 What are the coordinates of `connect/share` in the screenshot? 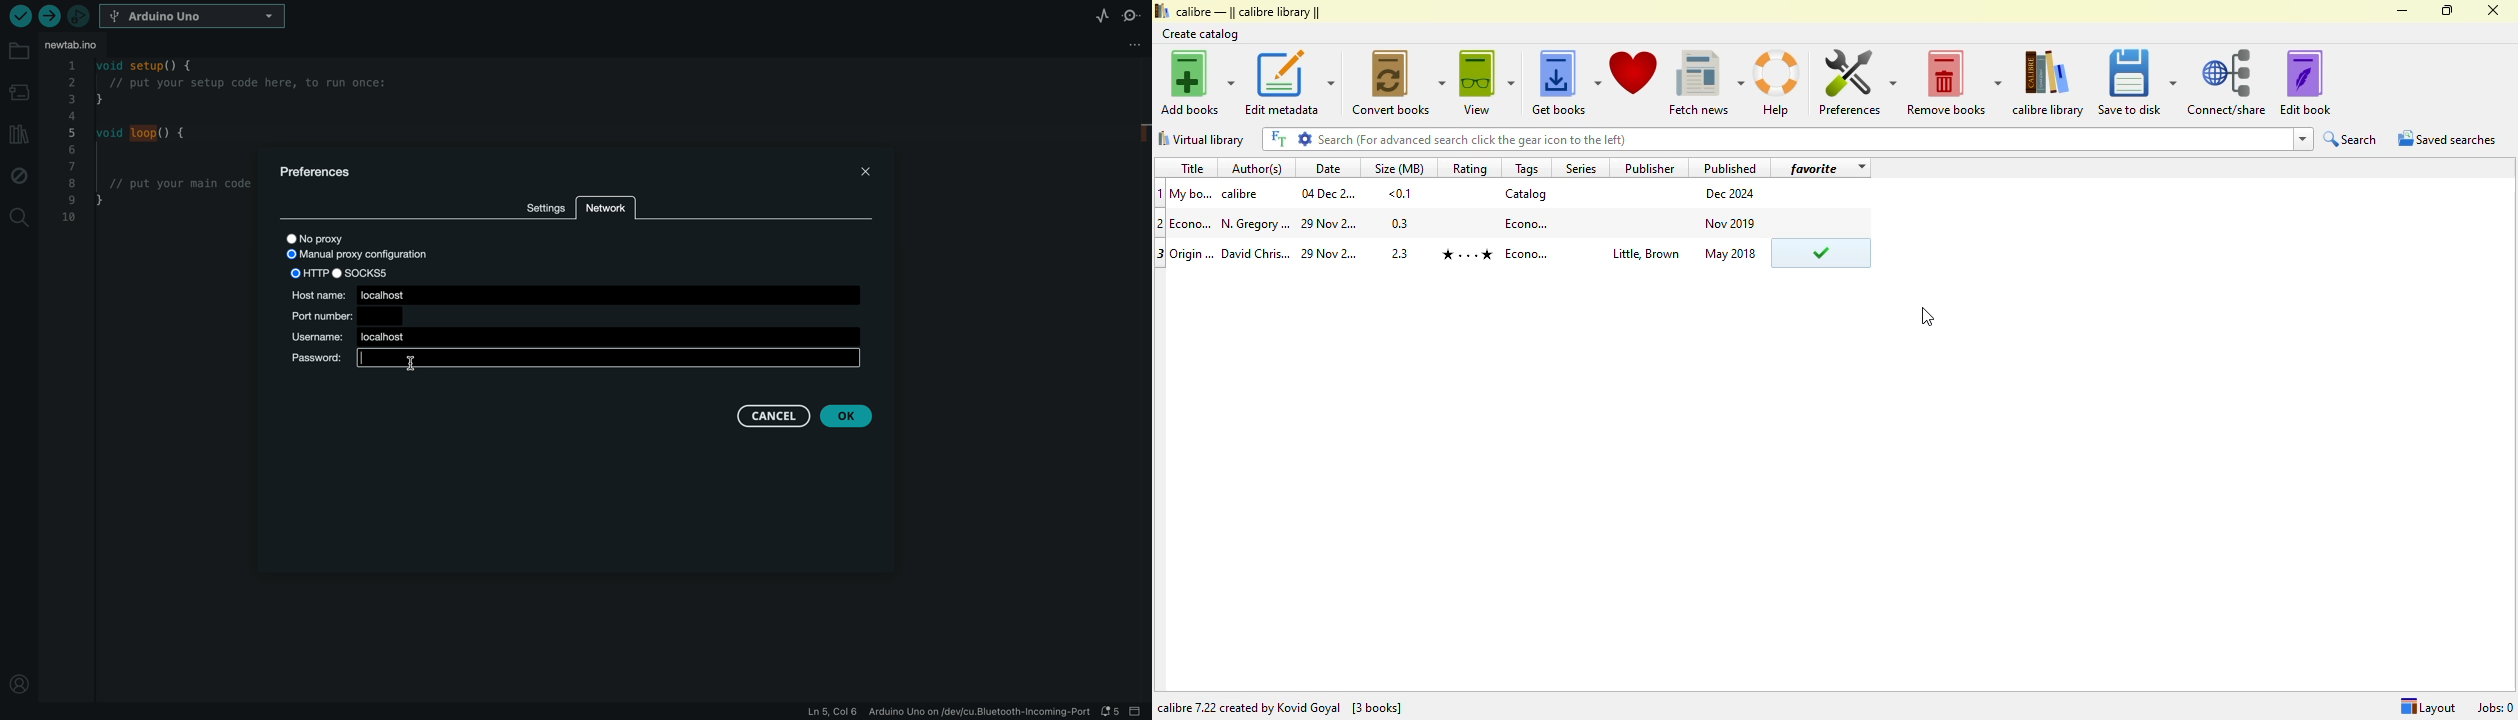 It's located at (2227, 82).